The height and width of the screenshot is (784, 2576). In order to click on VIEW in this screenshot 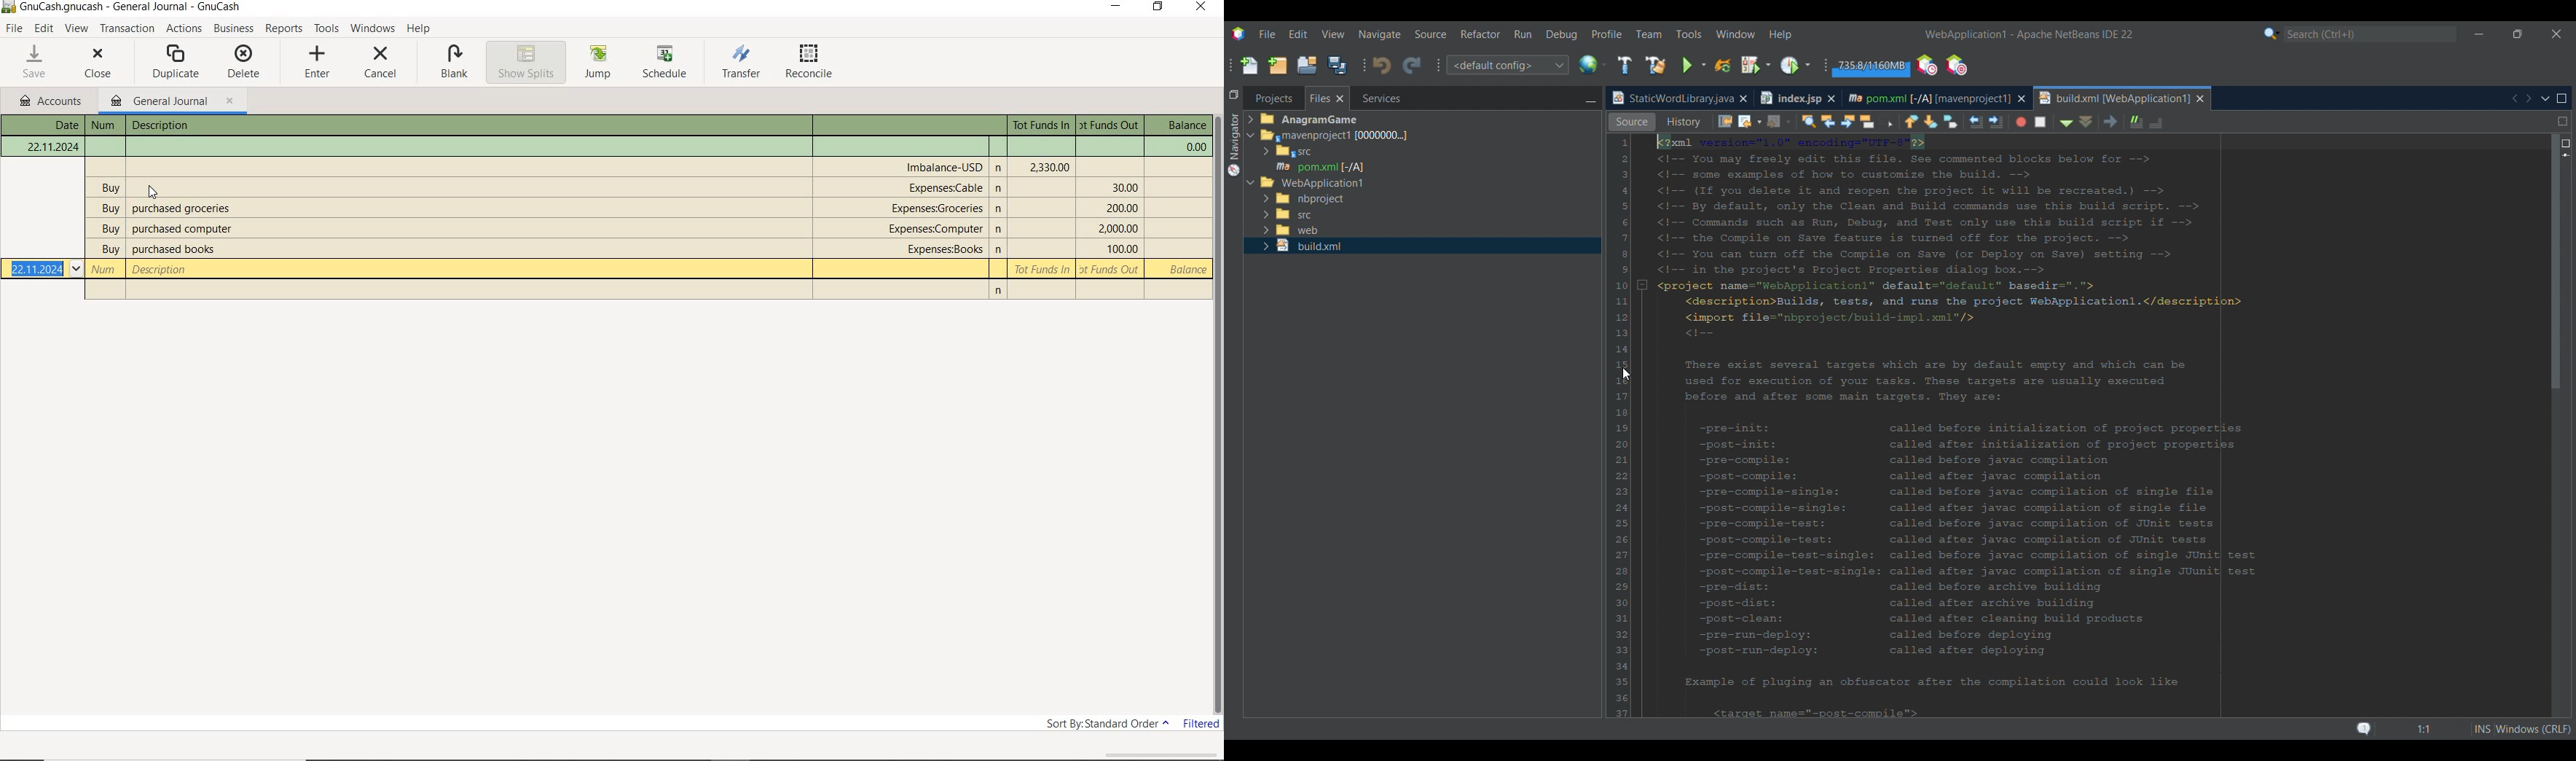, I will do `click(75, 29)`.